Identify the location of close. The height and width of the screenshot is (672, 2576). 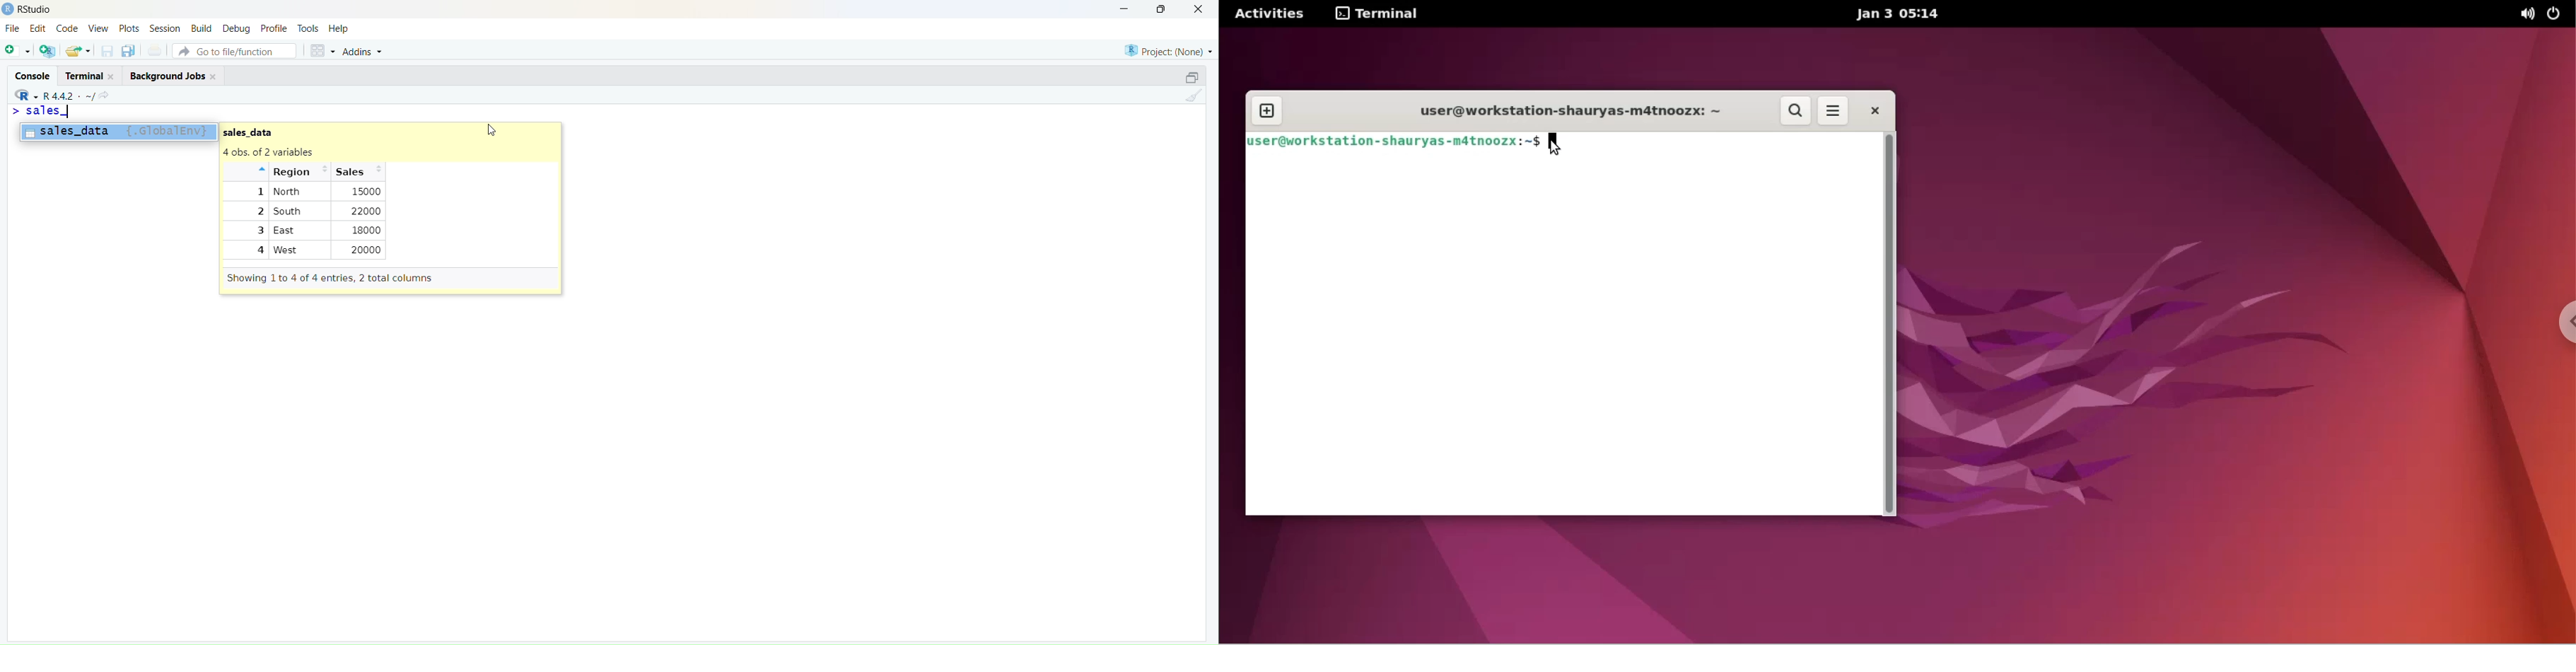
(1203, 10).